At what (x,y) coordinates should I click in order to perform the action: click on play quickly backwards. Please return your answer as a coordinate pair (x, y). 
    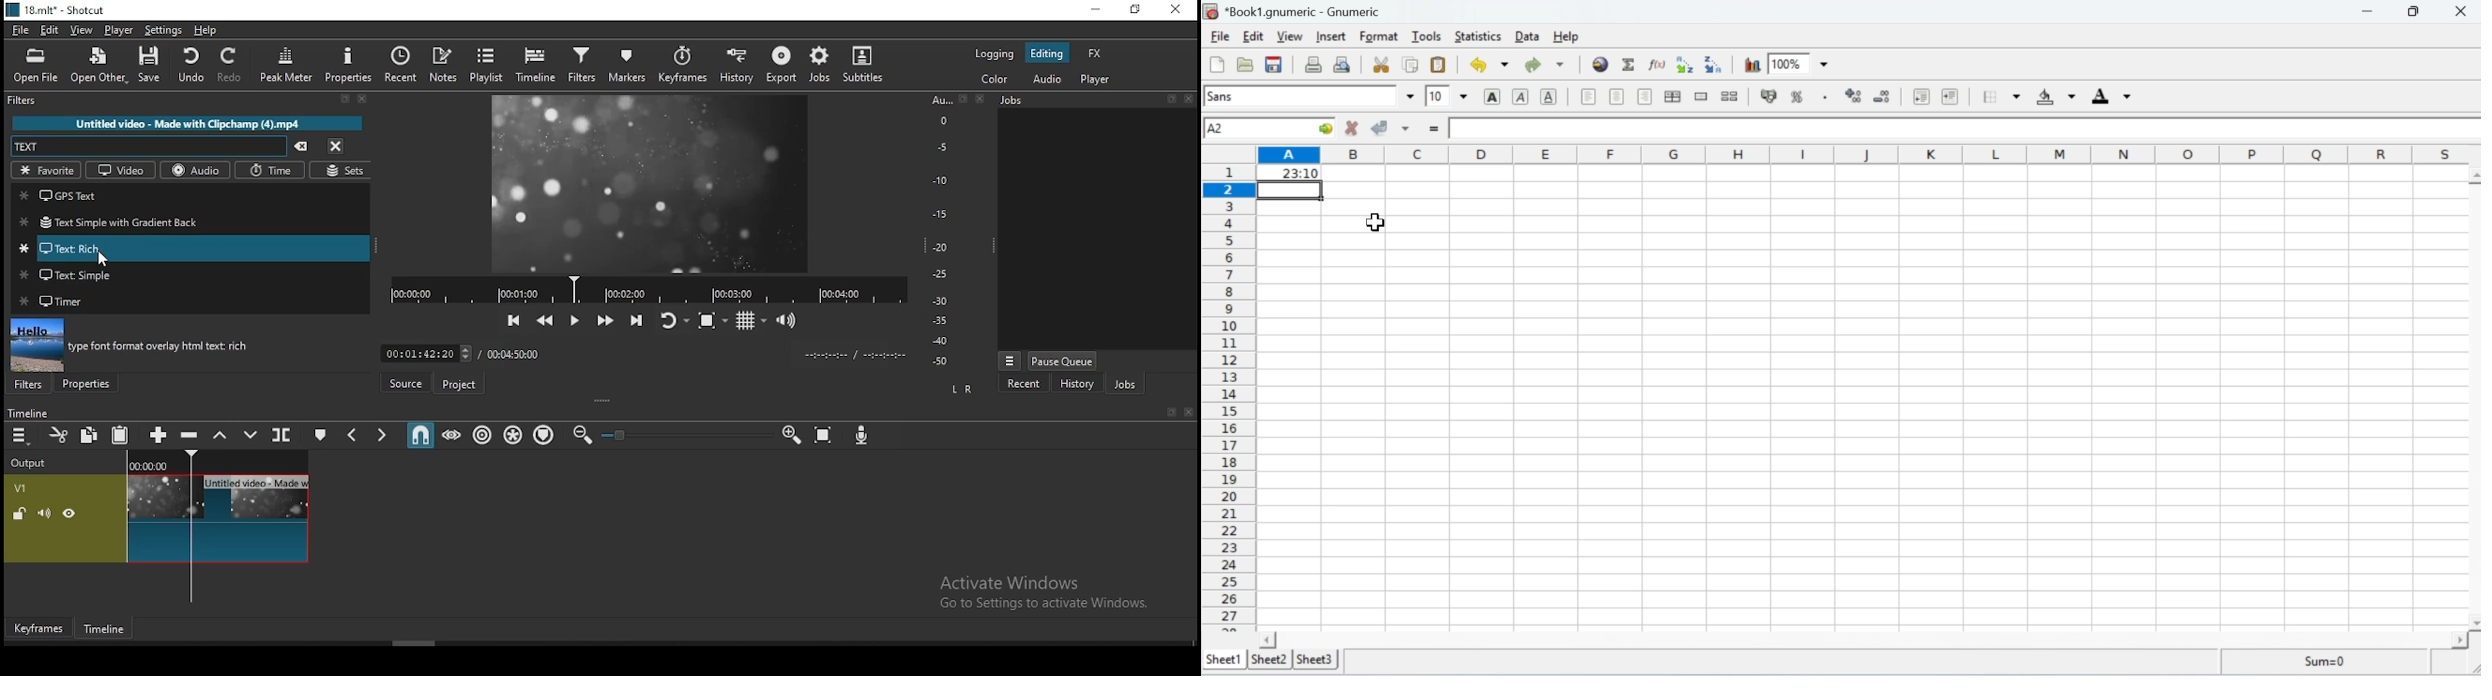
    Looking at the image, I should click on (545, 320).